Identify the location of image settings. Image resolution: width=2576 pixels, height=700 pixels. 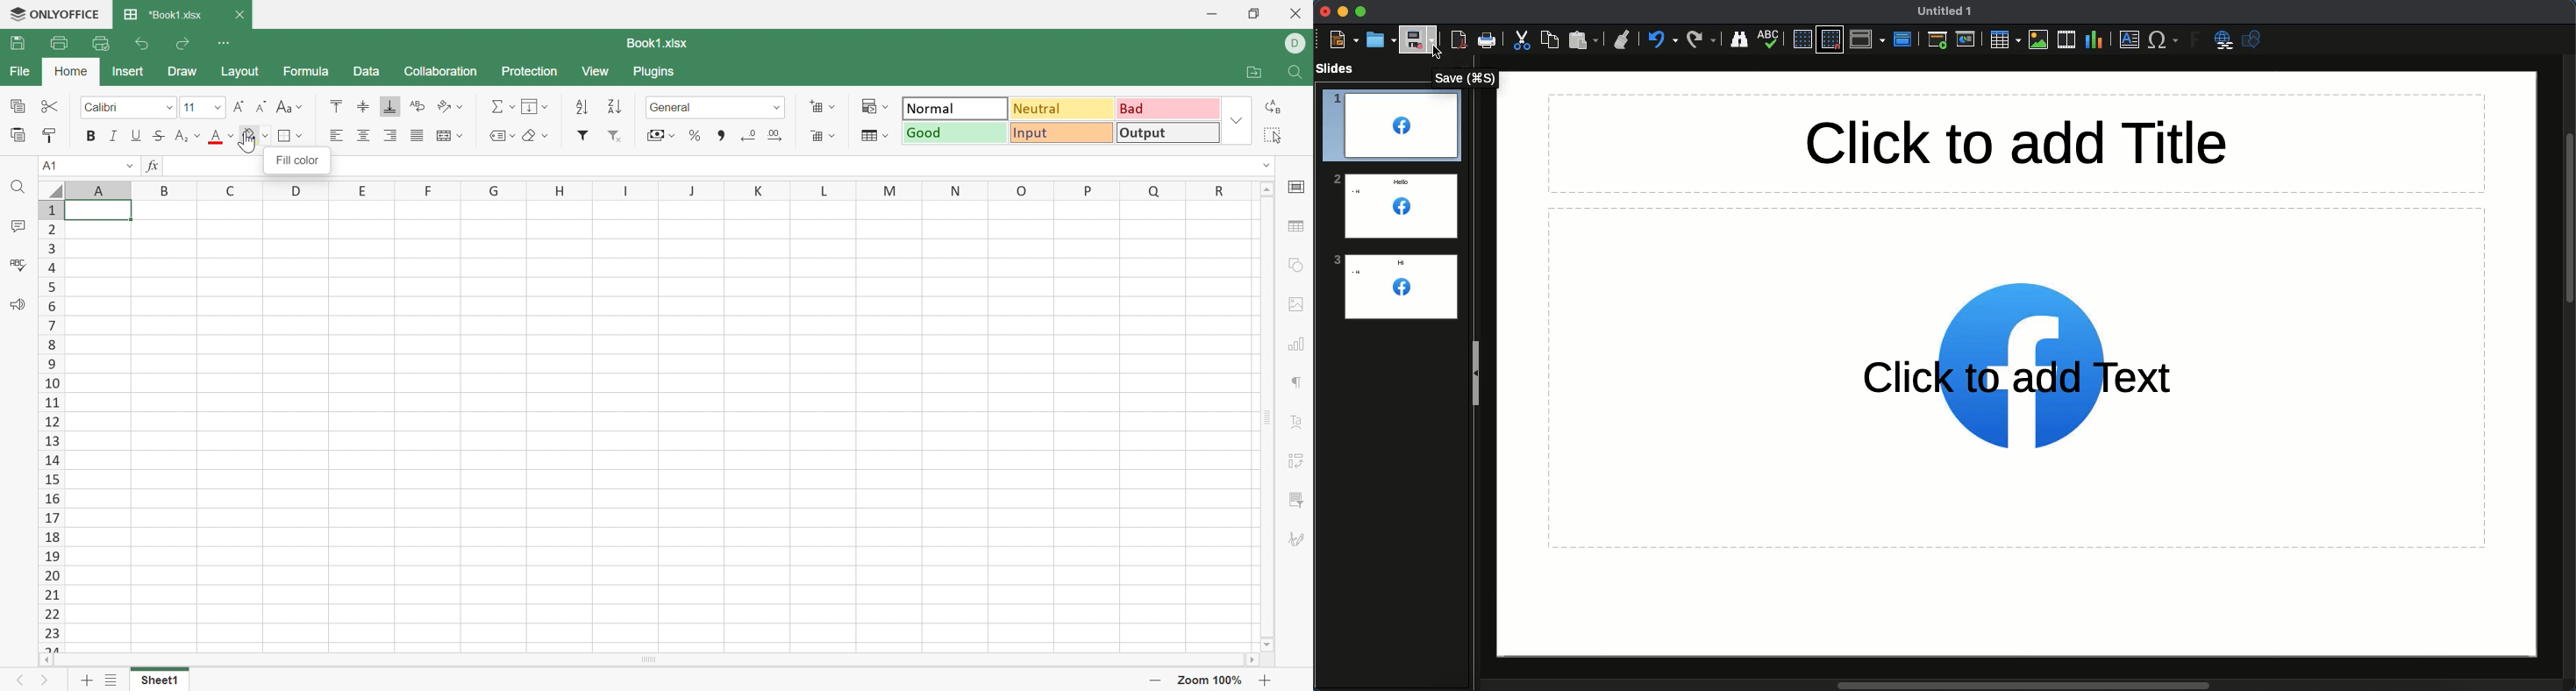
(1297, 302).